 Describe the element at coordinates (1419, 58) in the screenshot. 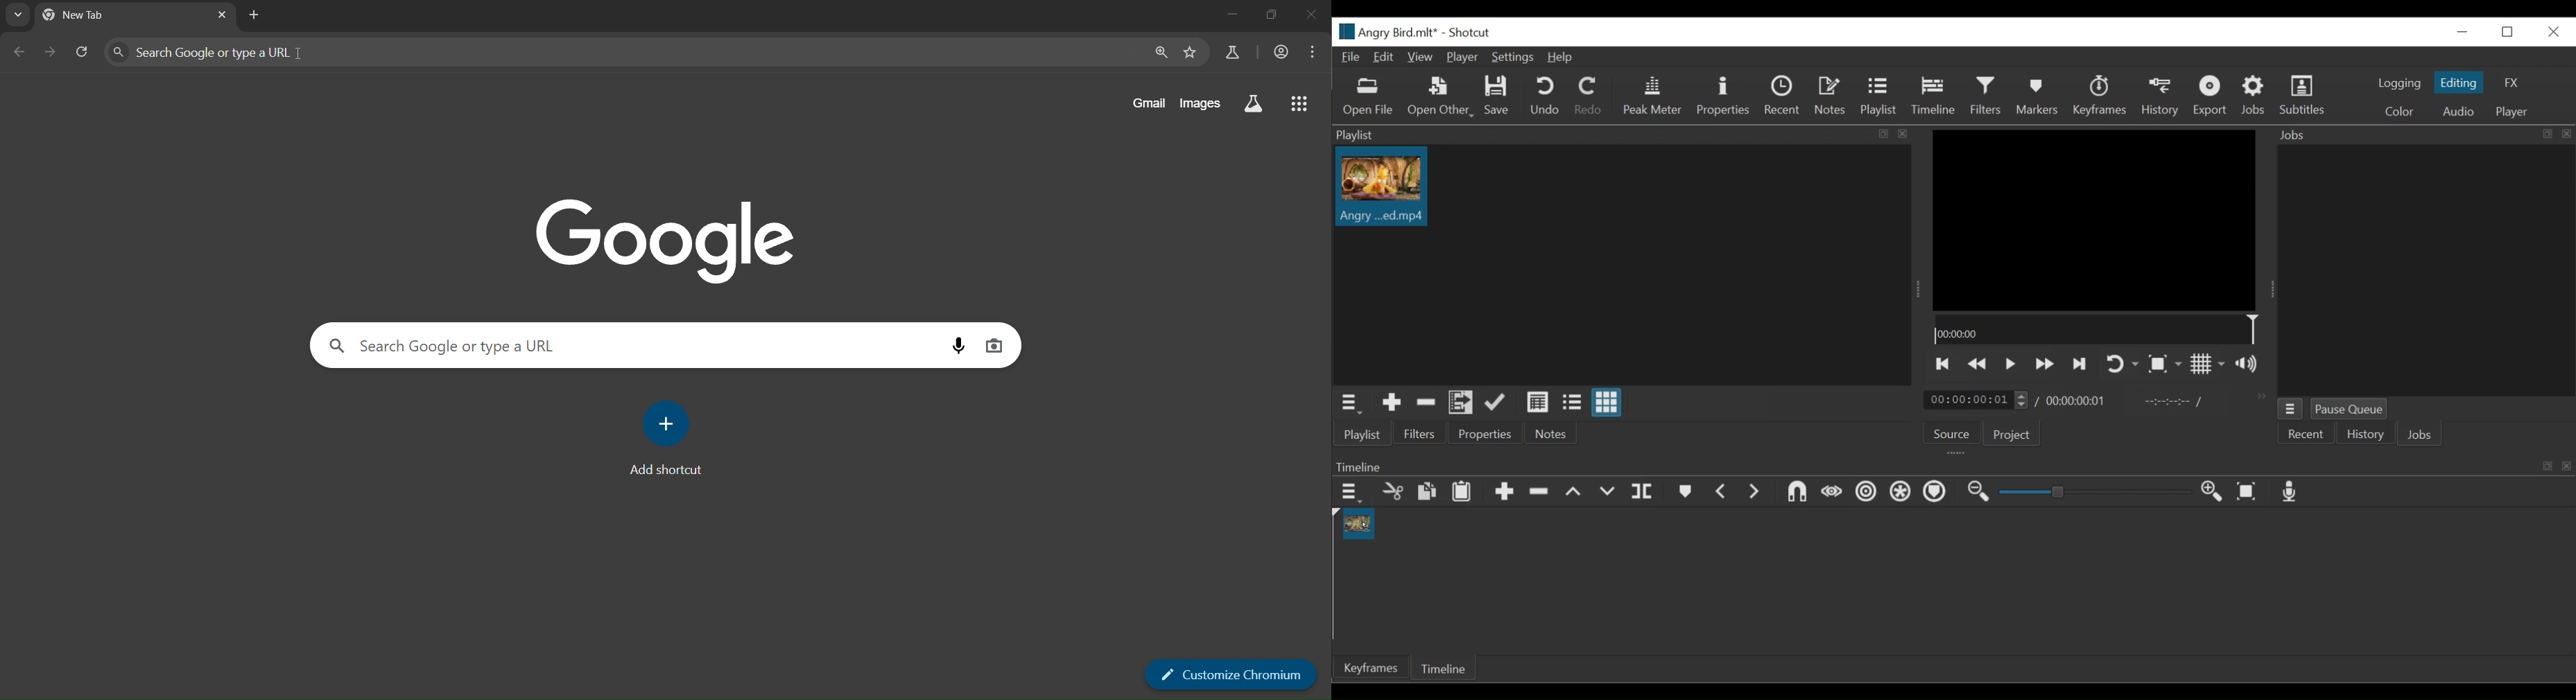

I see `` at that location.